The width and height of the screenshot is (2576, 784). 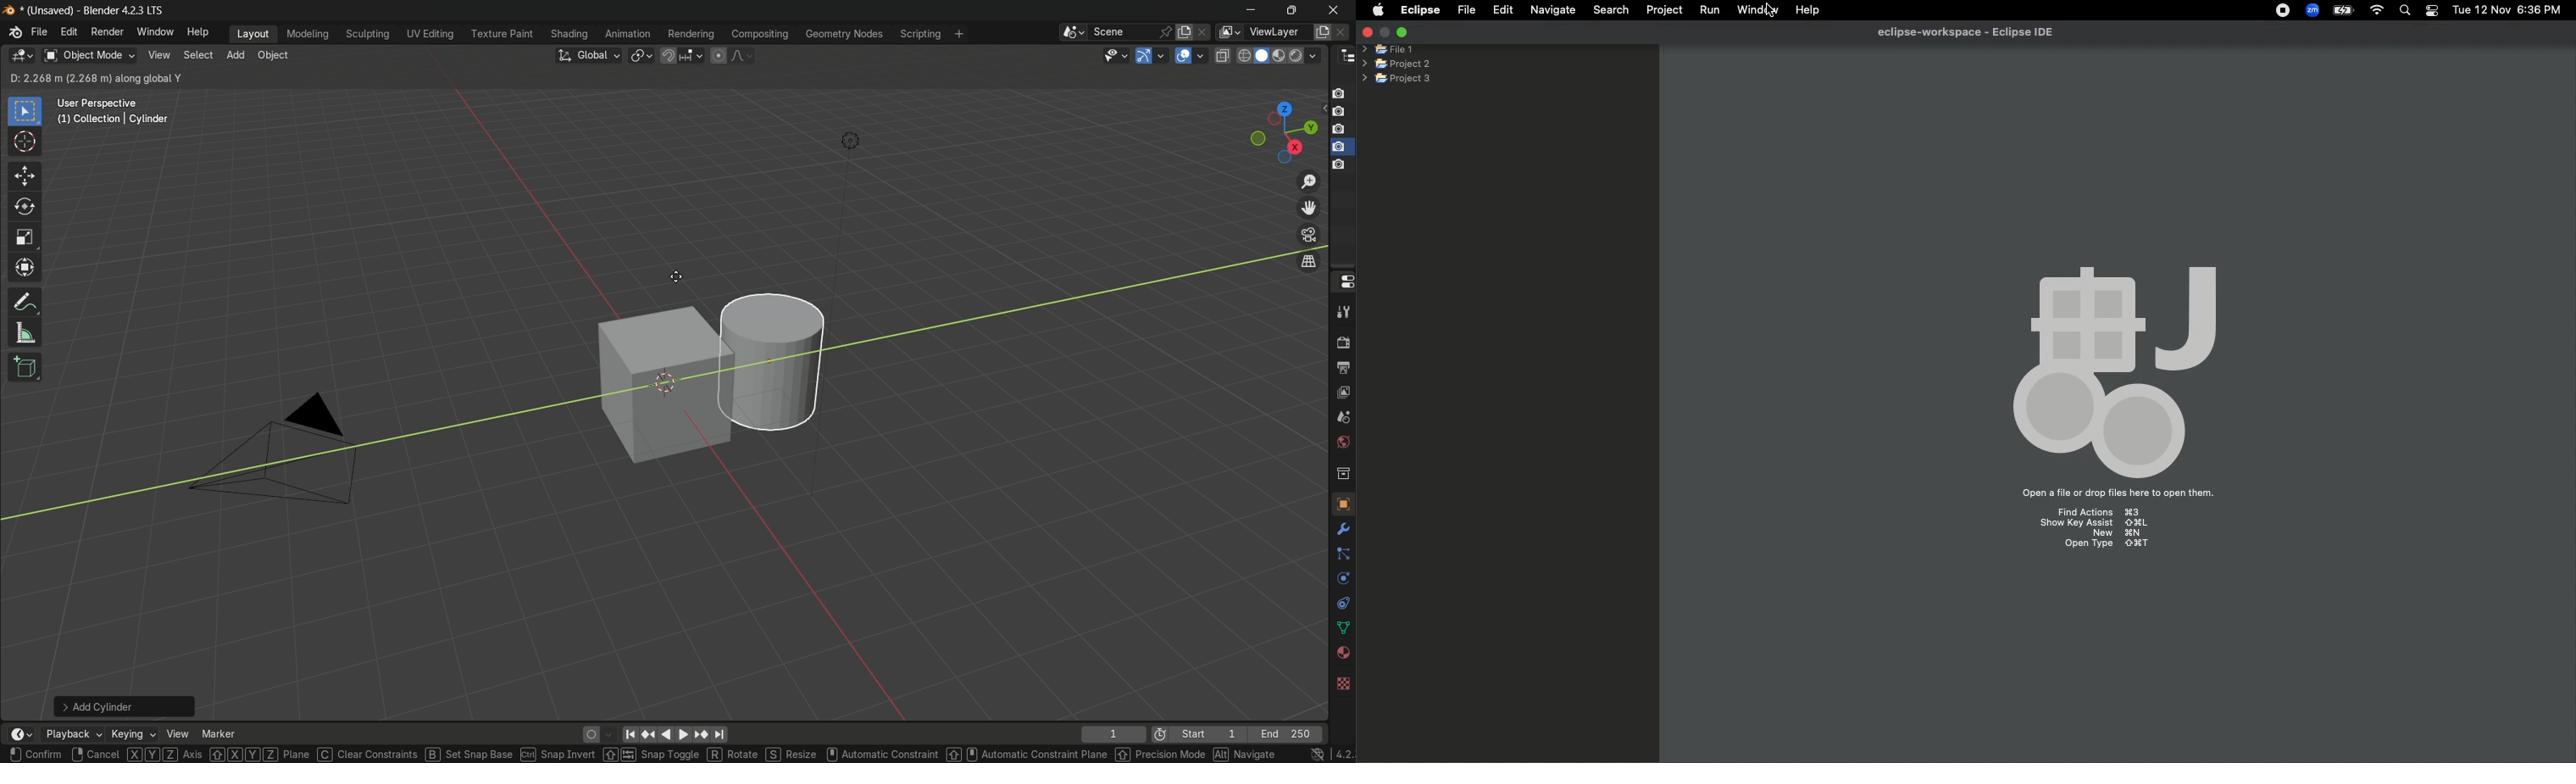 What do you see at coordinates (503, 34) in the screenshot?
I see `texture paint menu` at bounding box center [503, 34].